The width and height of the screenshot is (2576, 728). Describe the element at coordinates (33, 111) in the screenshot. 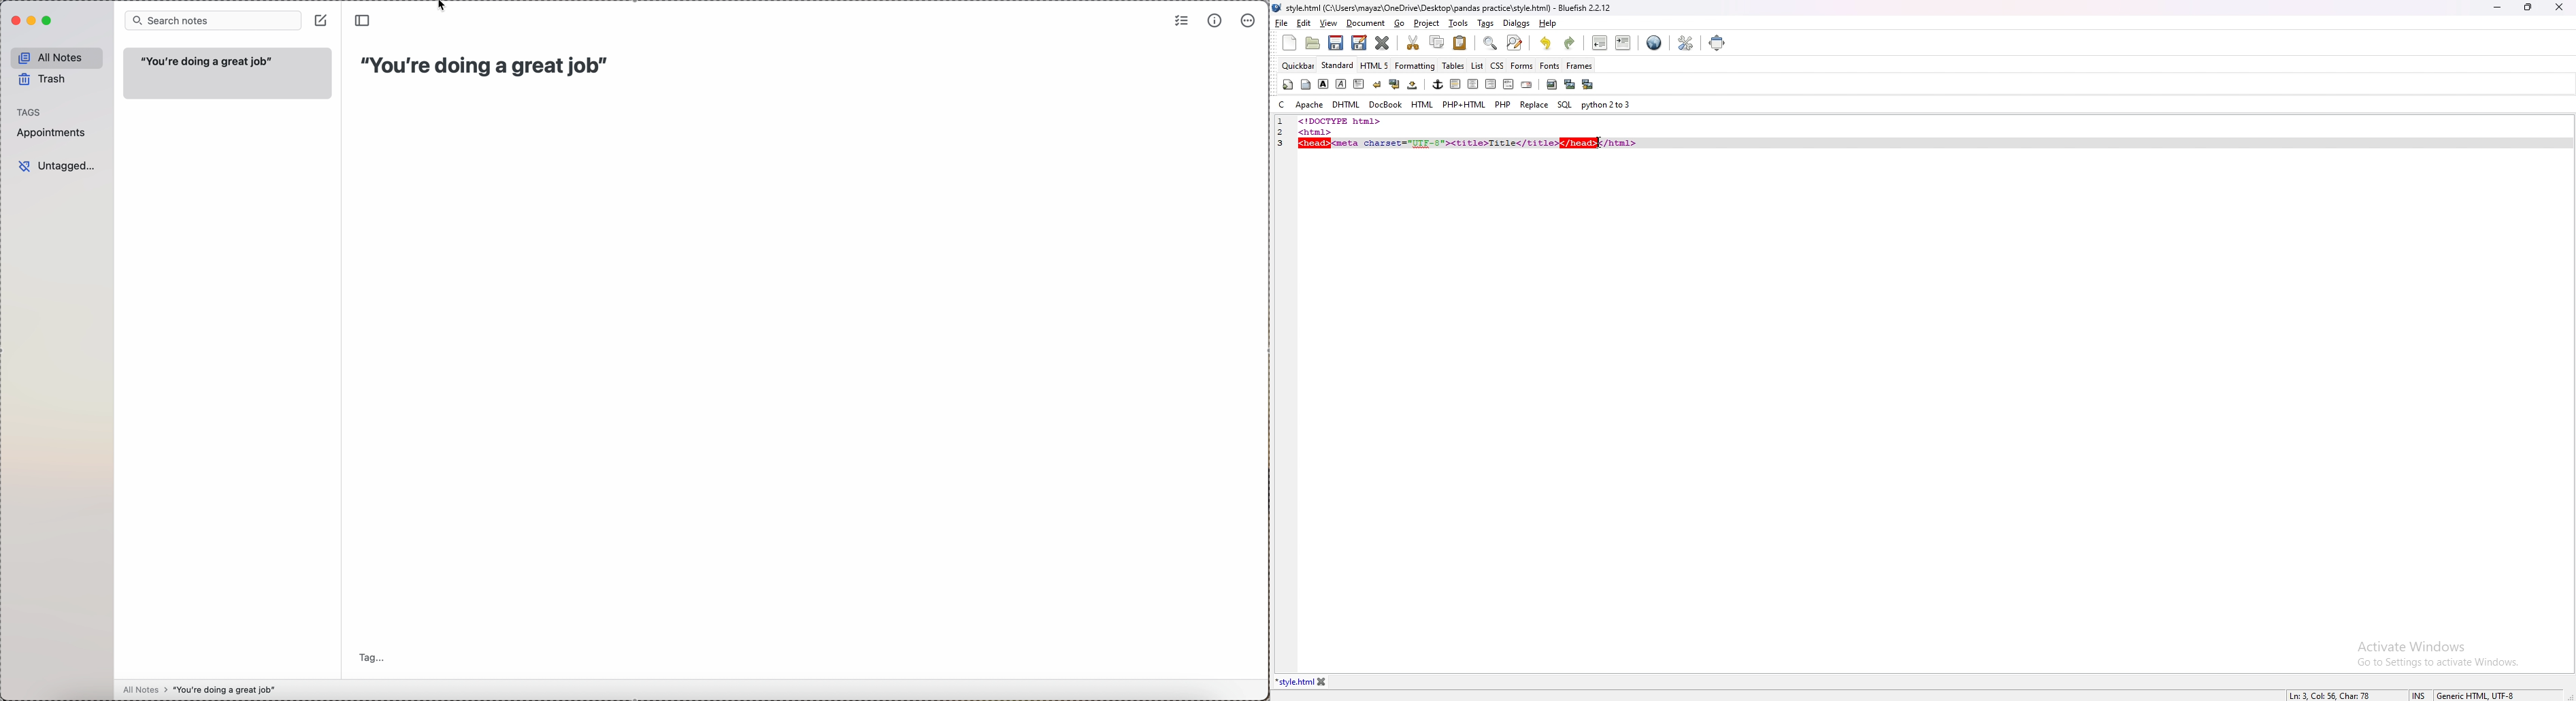

I see `tags` at that location.